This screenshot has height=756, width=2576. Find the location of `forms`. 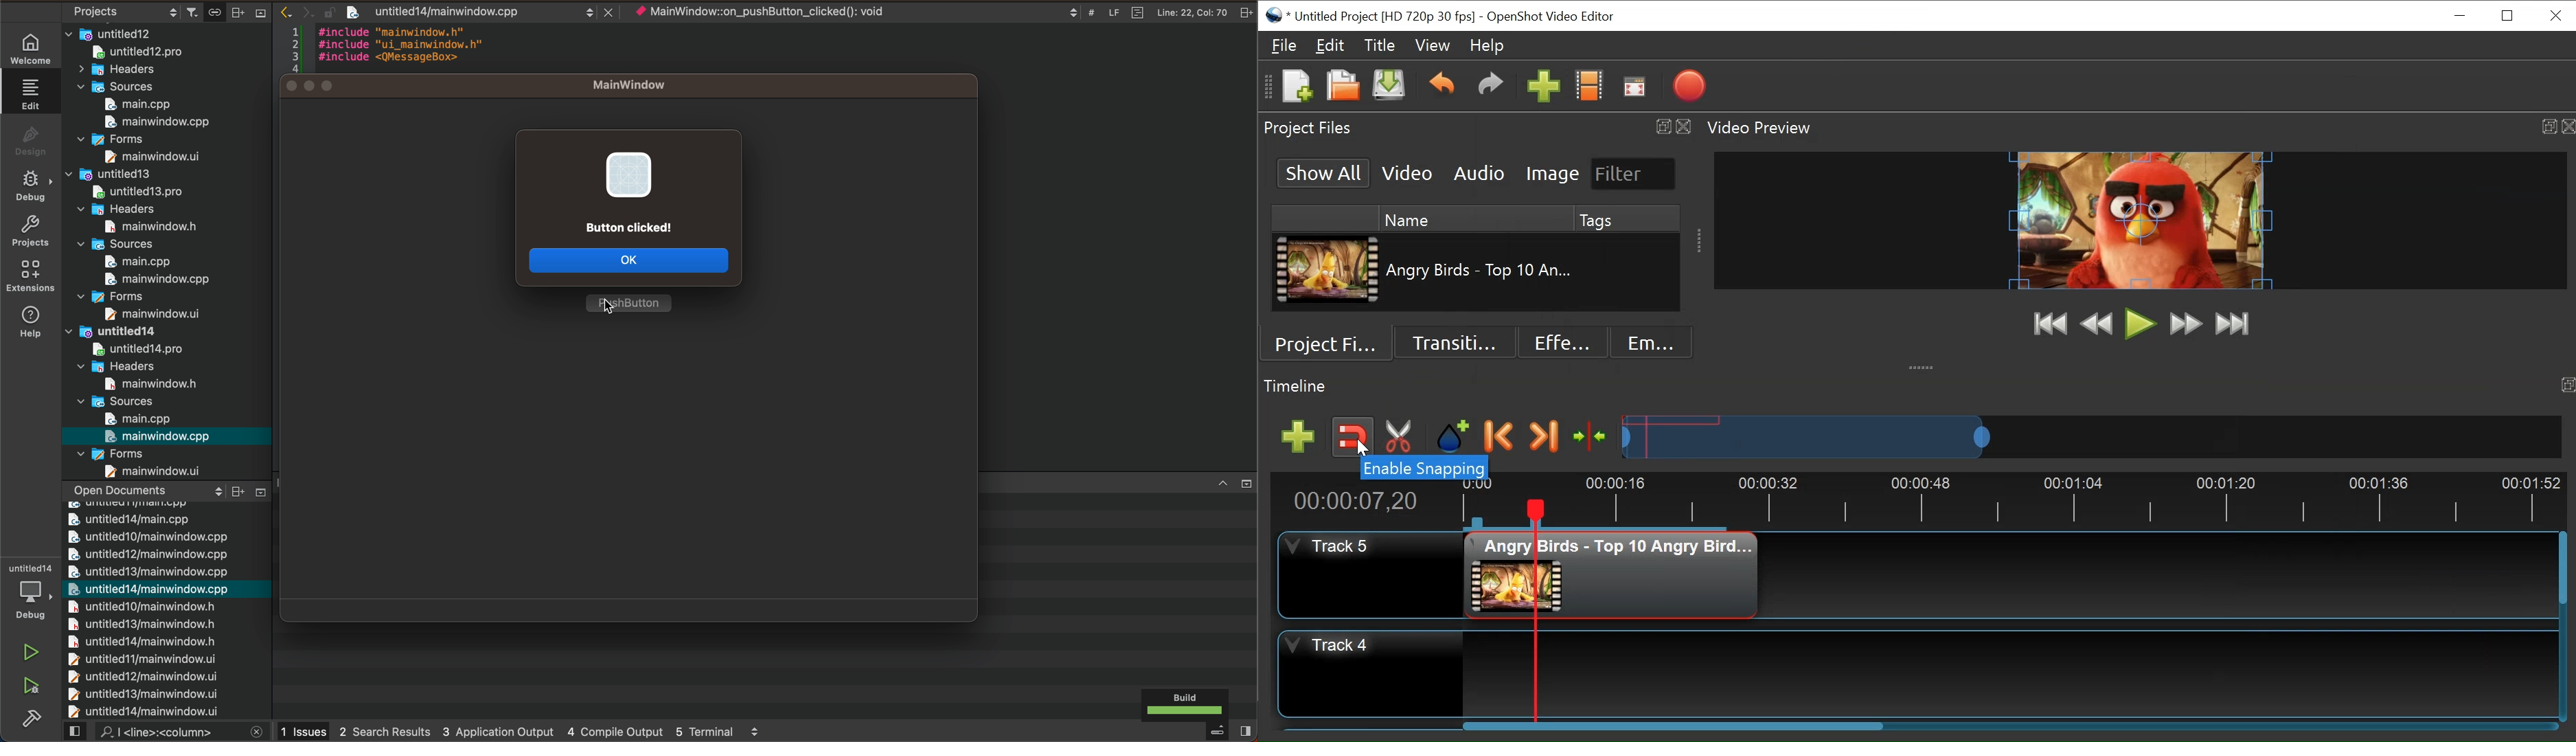

forms is located at coordinates (121, 453).